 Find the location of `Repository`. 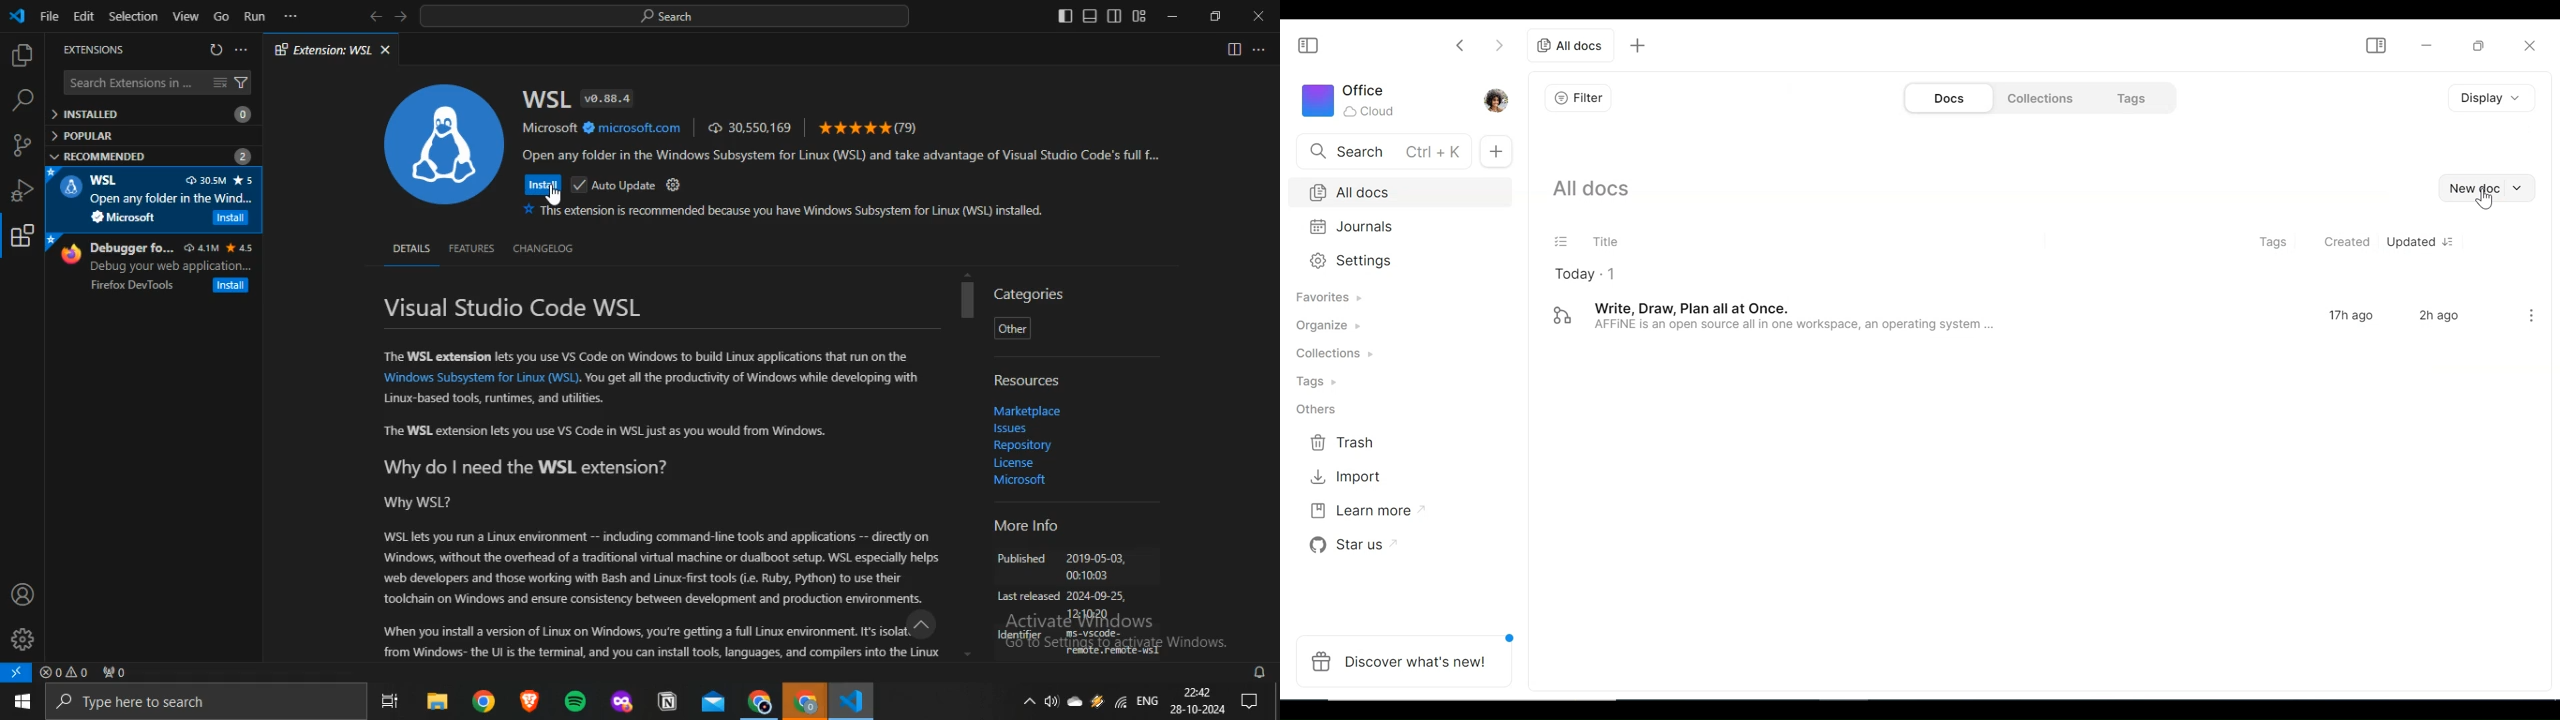

Repository is located at coordinates (1023, 446).